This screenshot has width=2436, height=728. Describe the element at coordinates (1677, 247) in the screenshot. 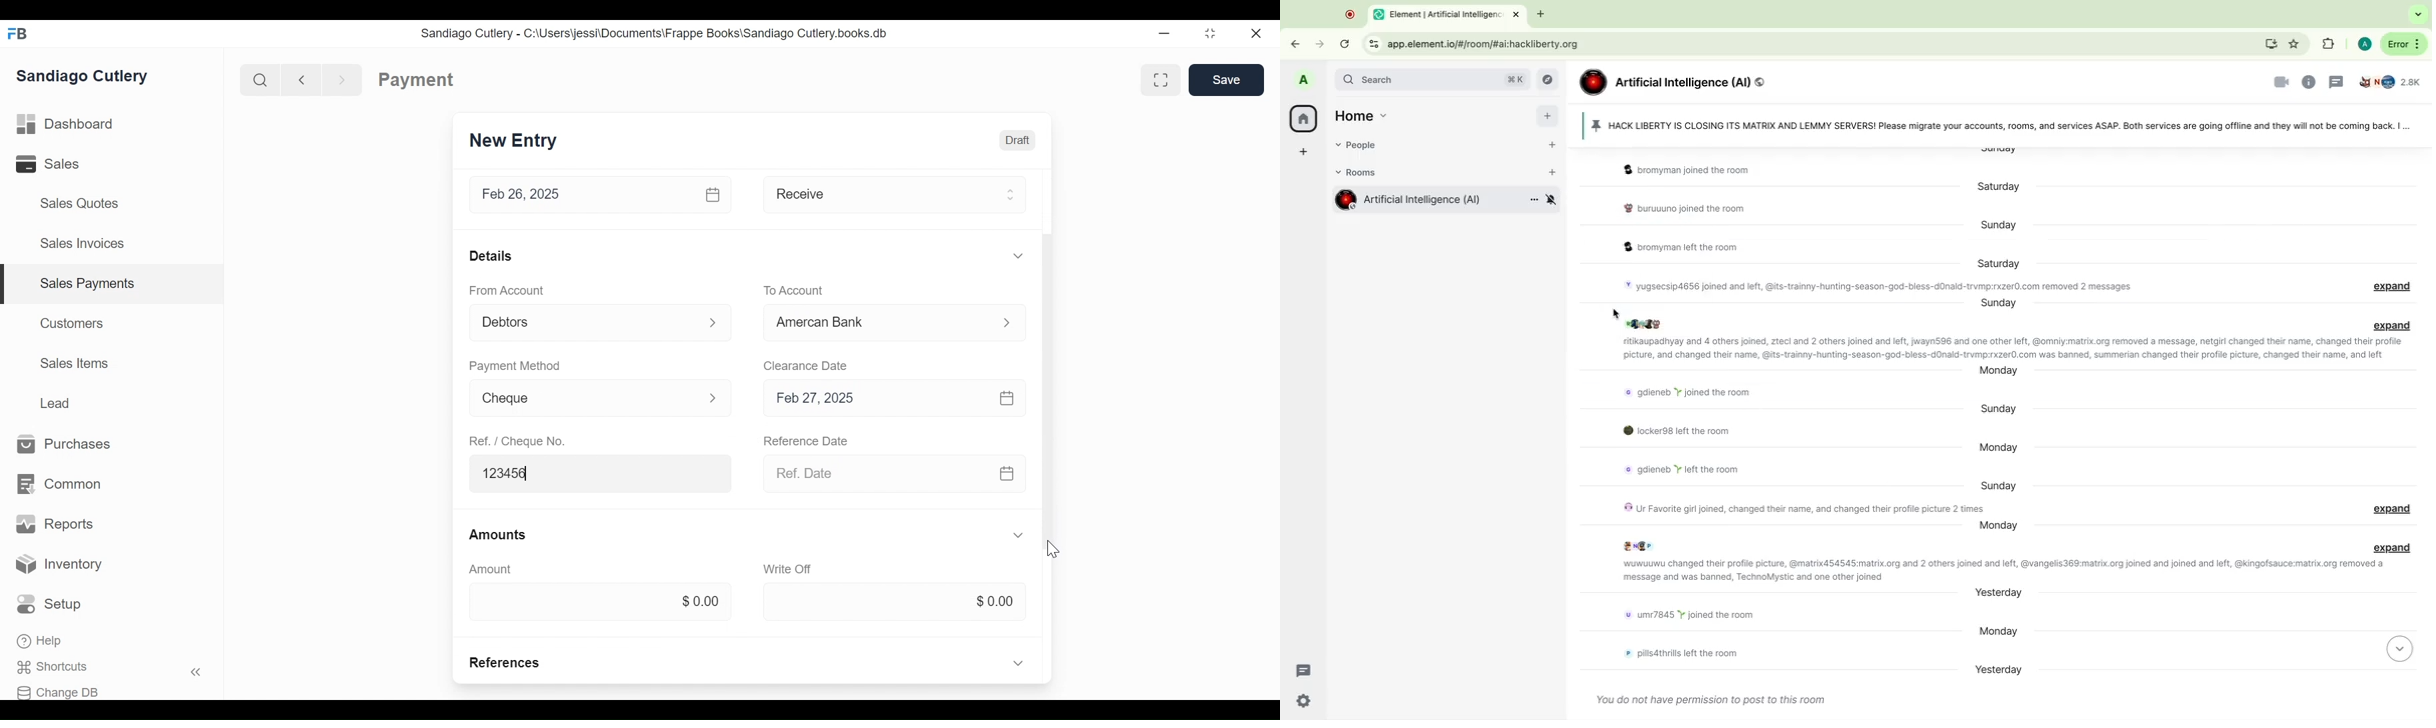

I see `Match default setting` at that location.